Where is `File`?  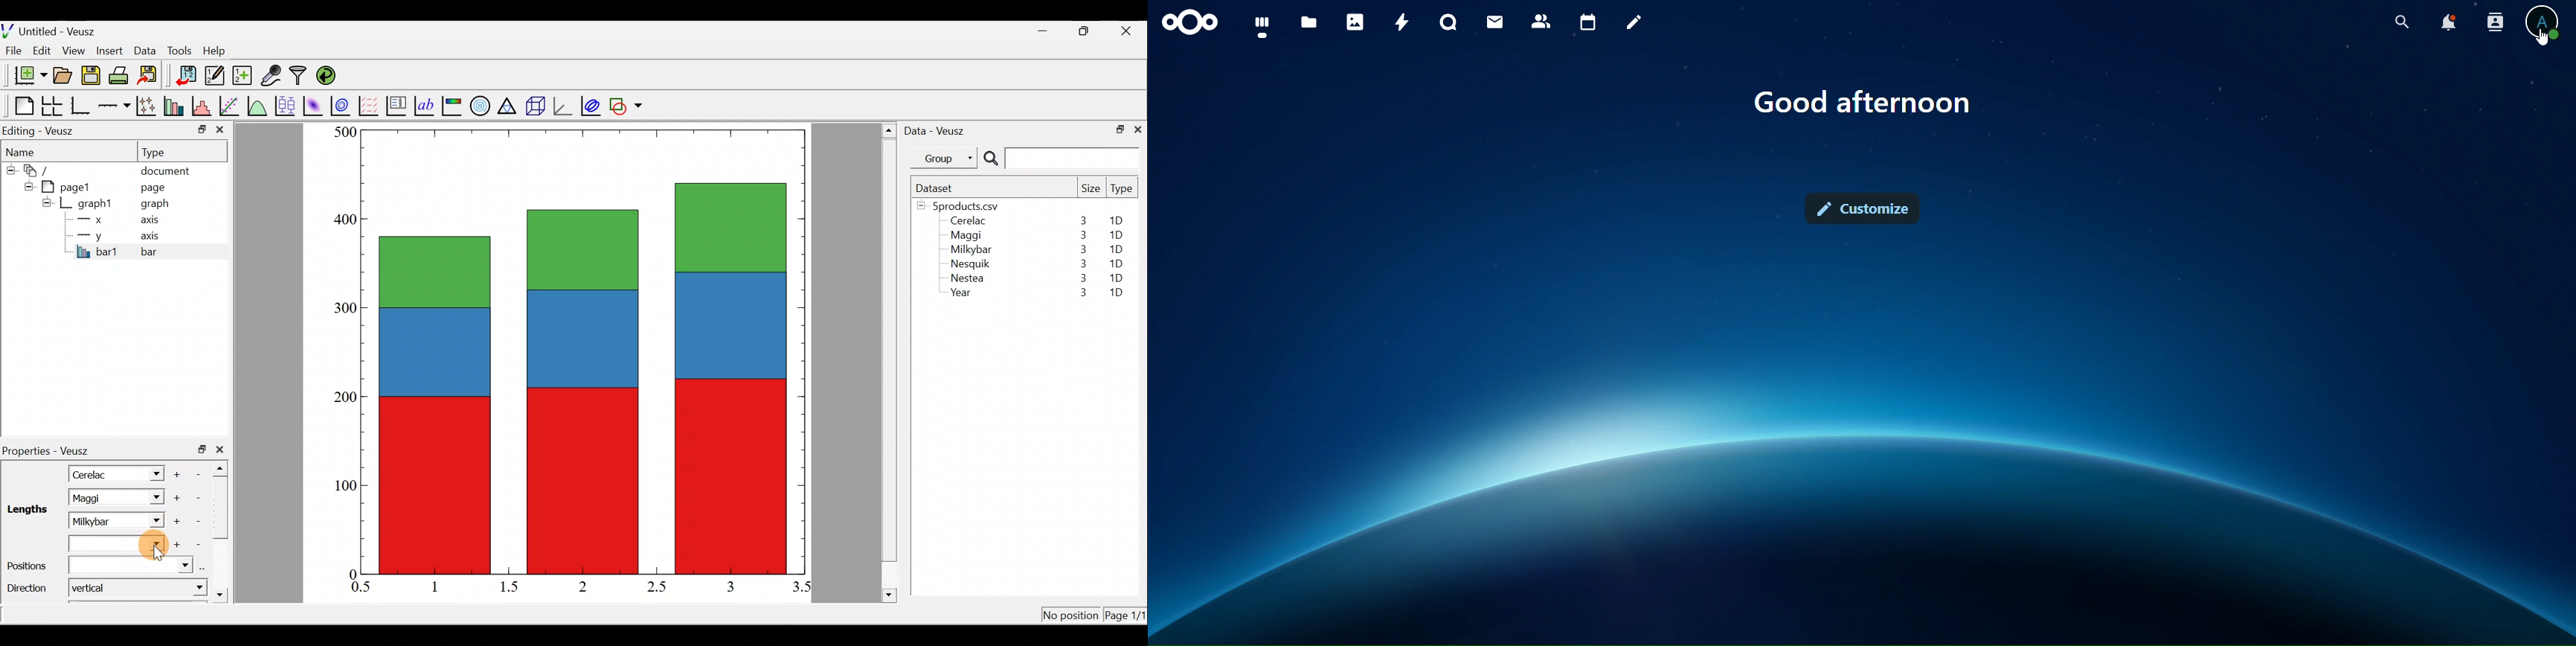 File is located at coordinates (11, 51).